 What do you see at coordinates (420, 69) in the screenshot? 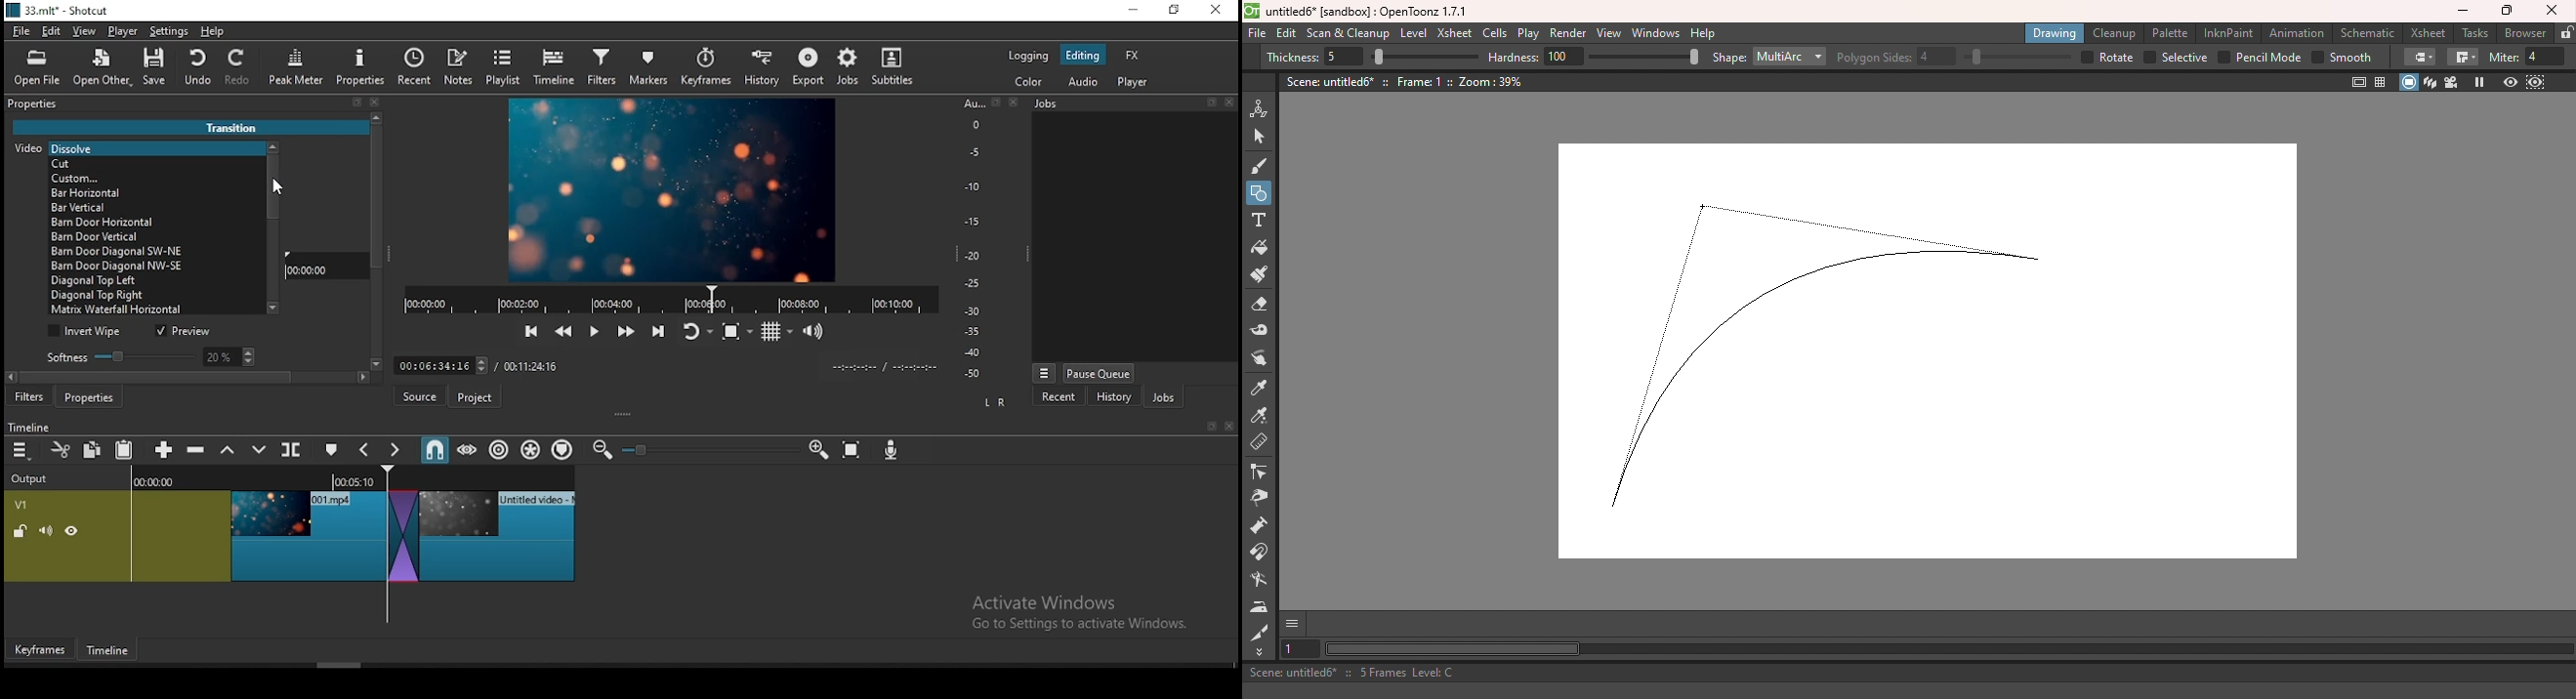
I see `split at playhead` at bounding box center [420, 69].